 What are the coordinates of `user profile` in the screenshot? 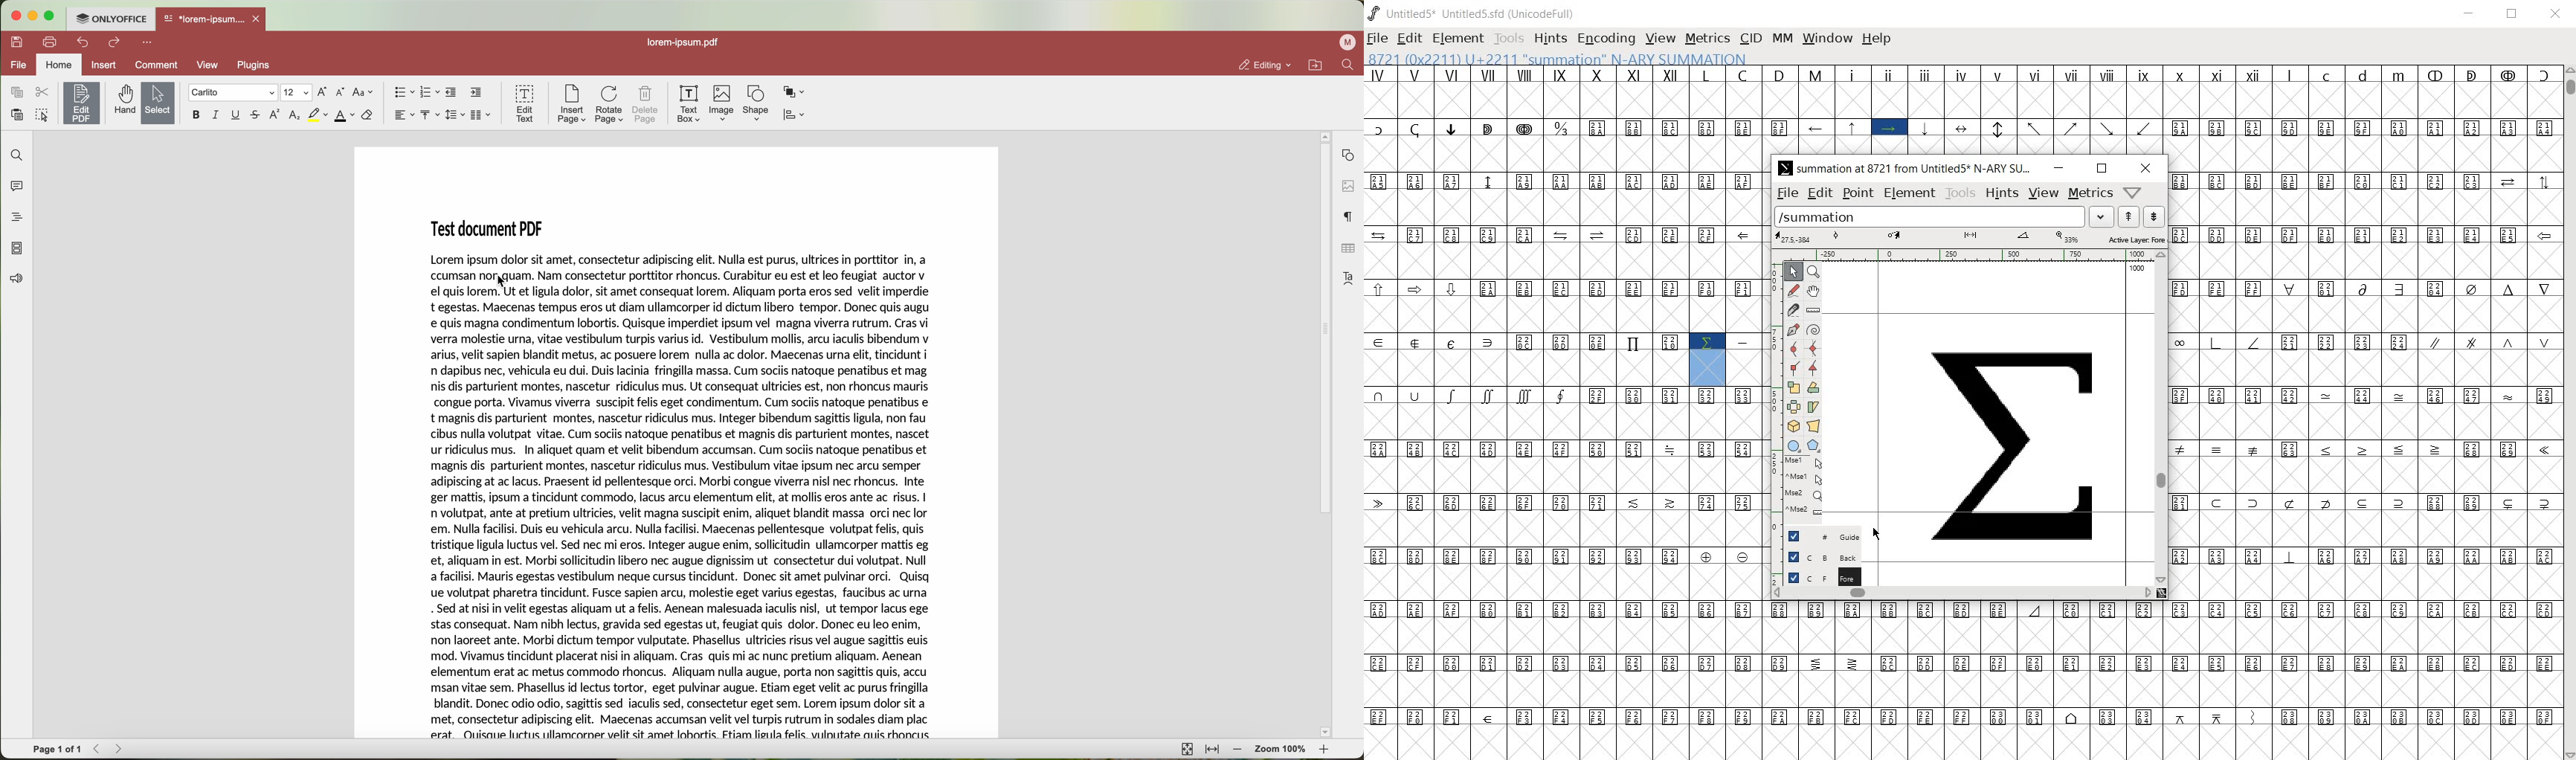 It's located at (1348, 44).